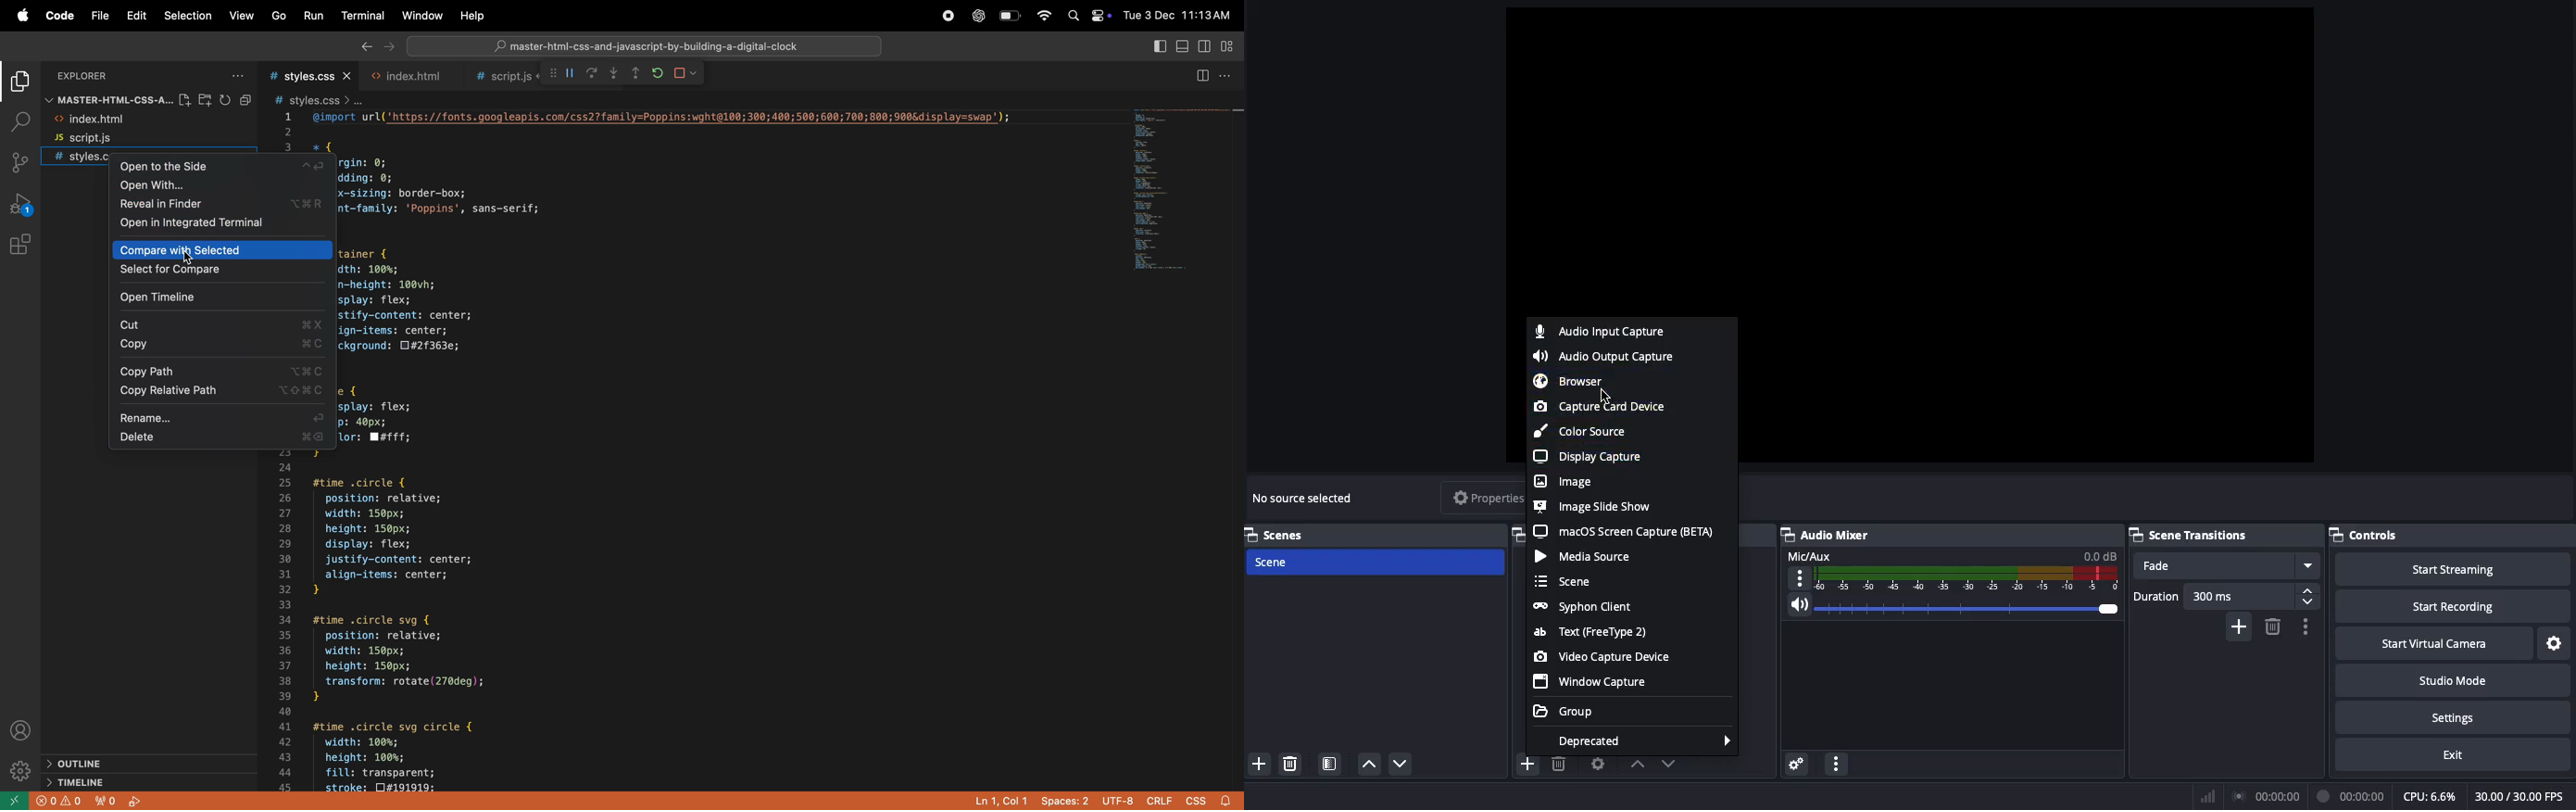 Image resolution: width=2576 pixels, height=812 pixels. I want to click on Test, so click(1592, 631).